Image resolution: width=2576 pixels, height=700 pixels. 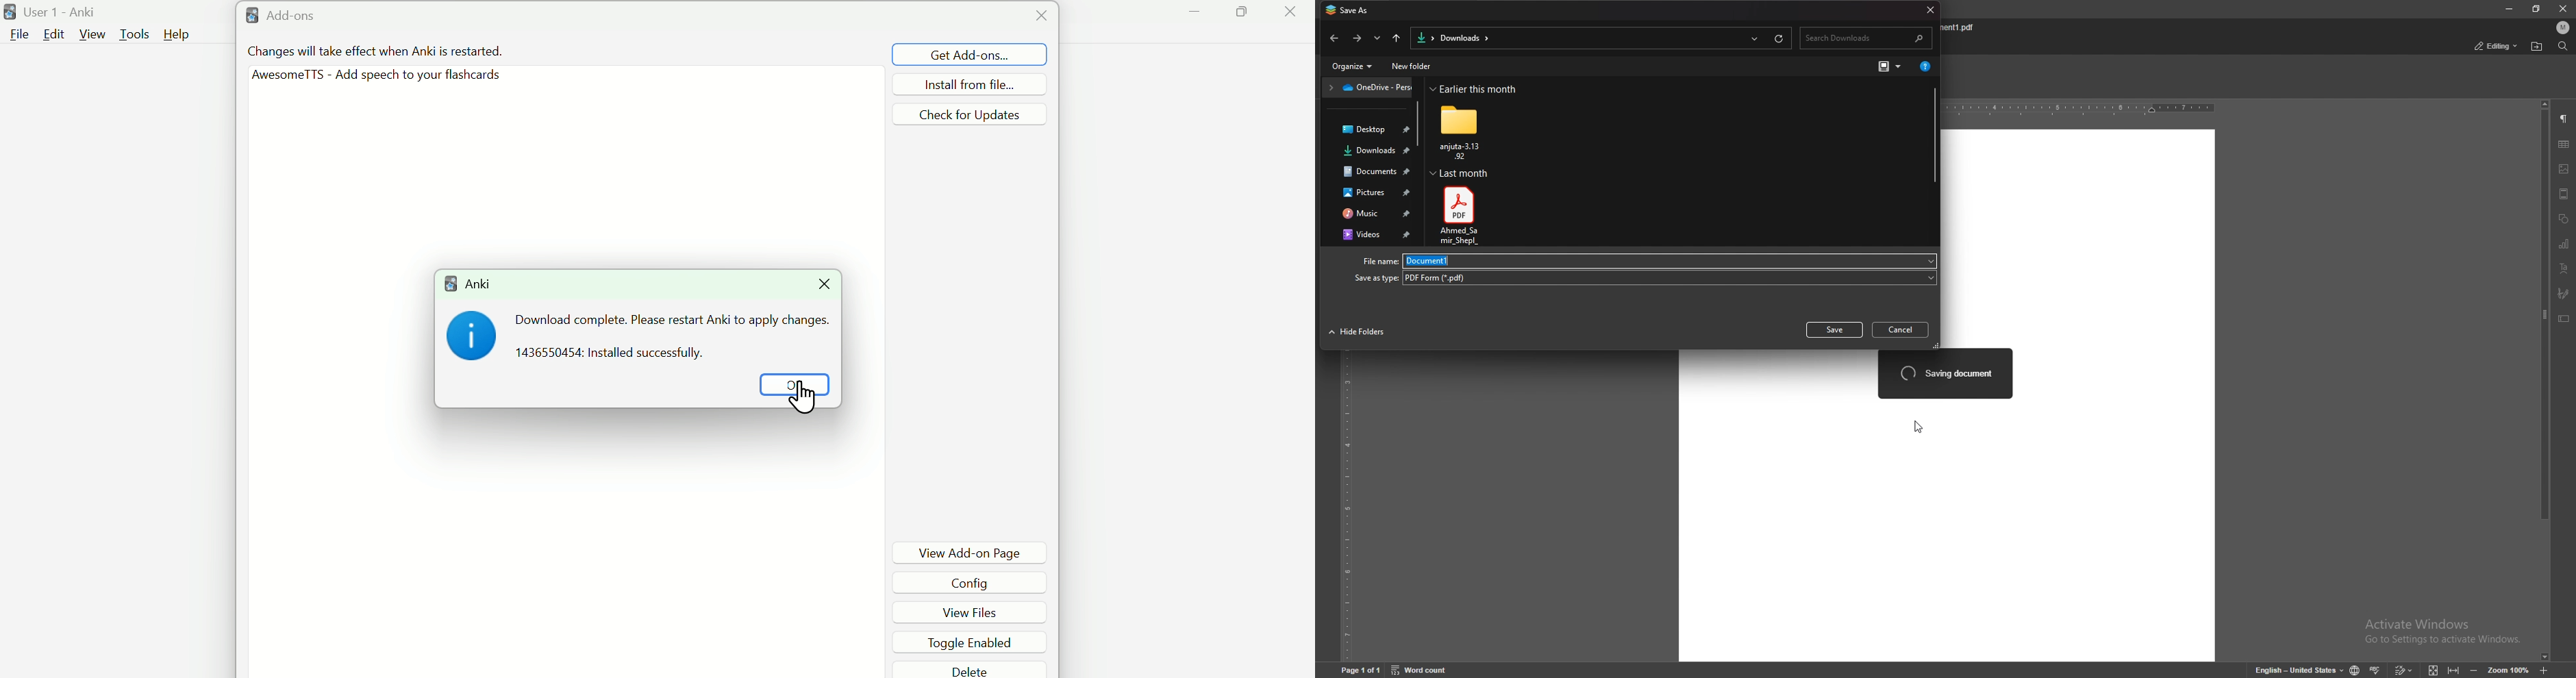 What do you see at coordinates (675, 318) in the screenshot?
I see `Download complete please restart ANKI to apply changes` at bounding box center [675, 318].